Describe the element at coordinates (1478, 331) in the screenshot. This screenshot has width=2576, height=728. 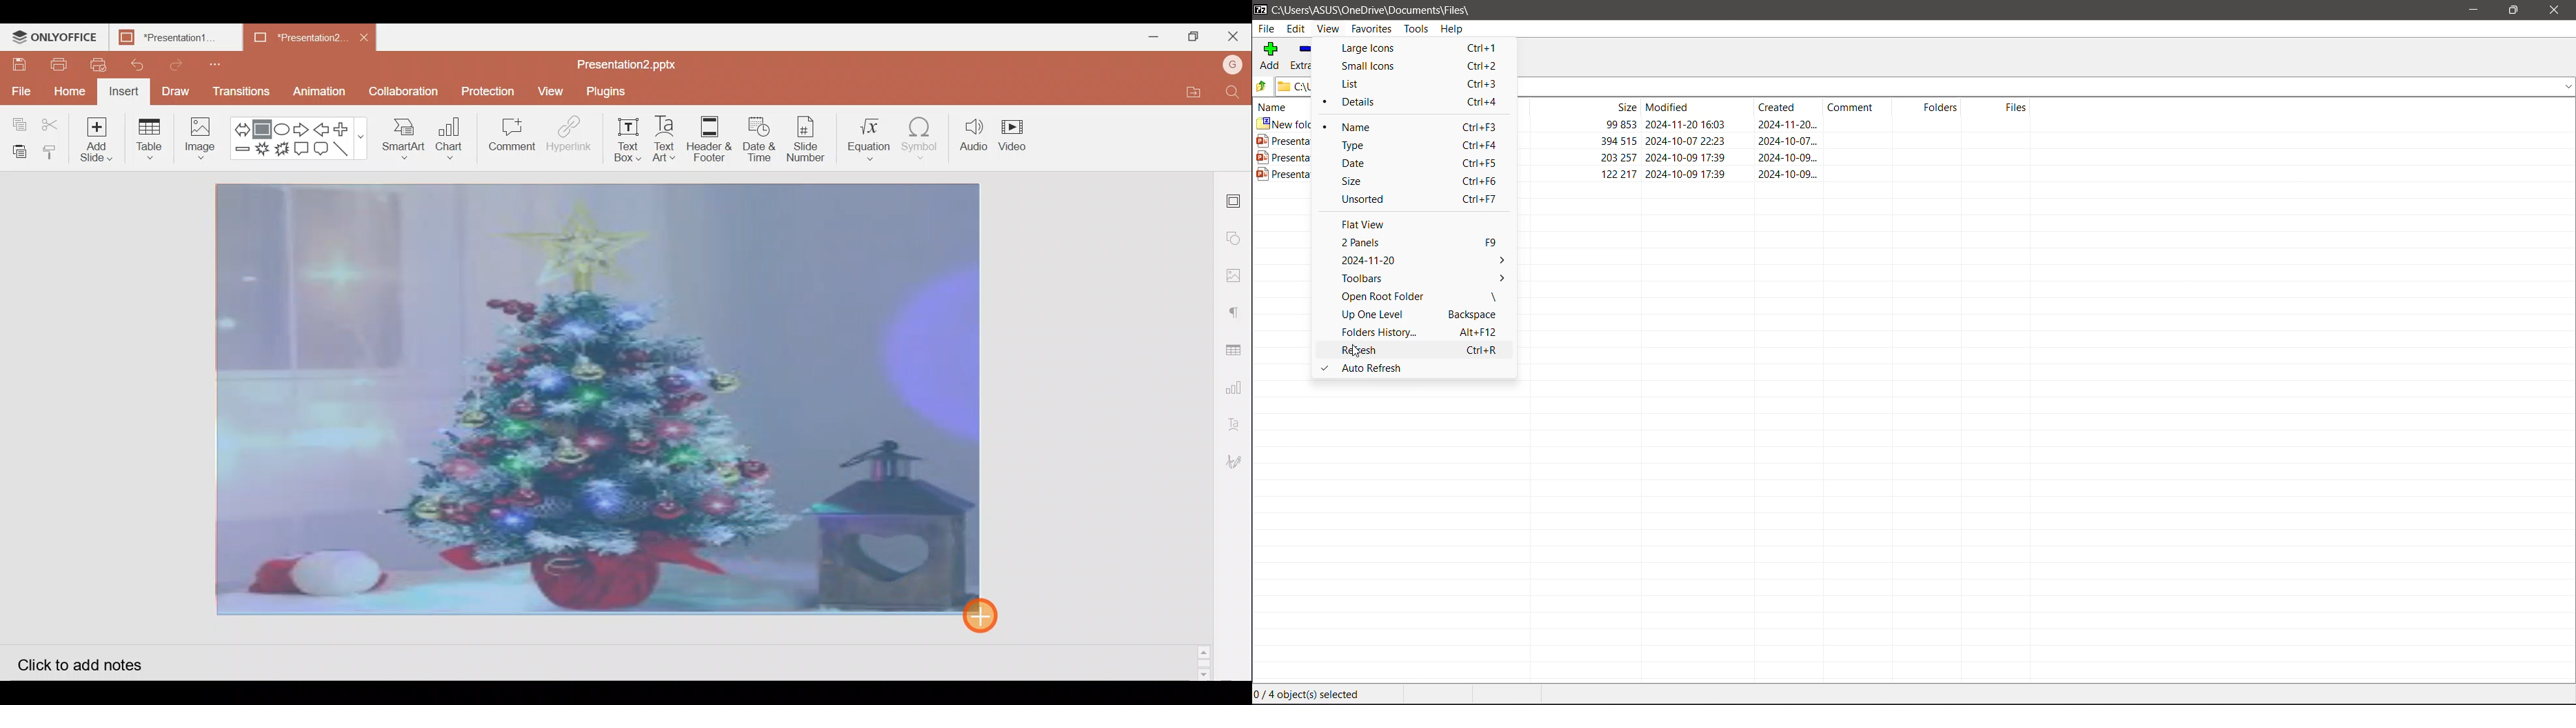
I see `Alt+F12` at that location.